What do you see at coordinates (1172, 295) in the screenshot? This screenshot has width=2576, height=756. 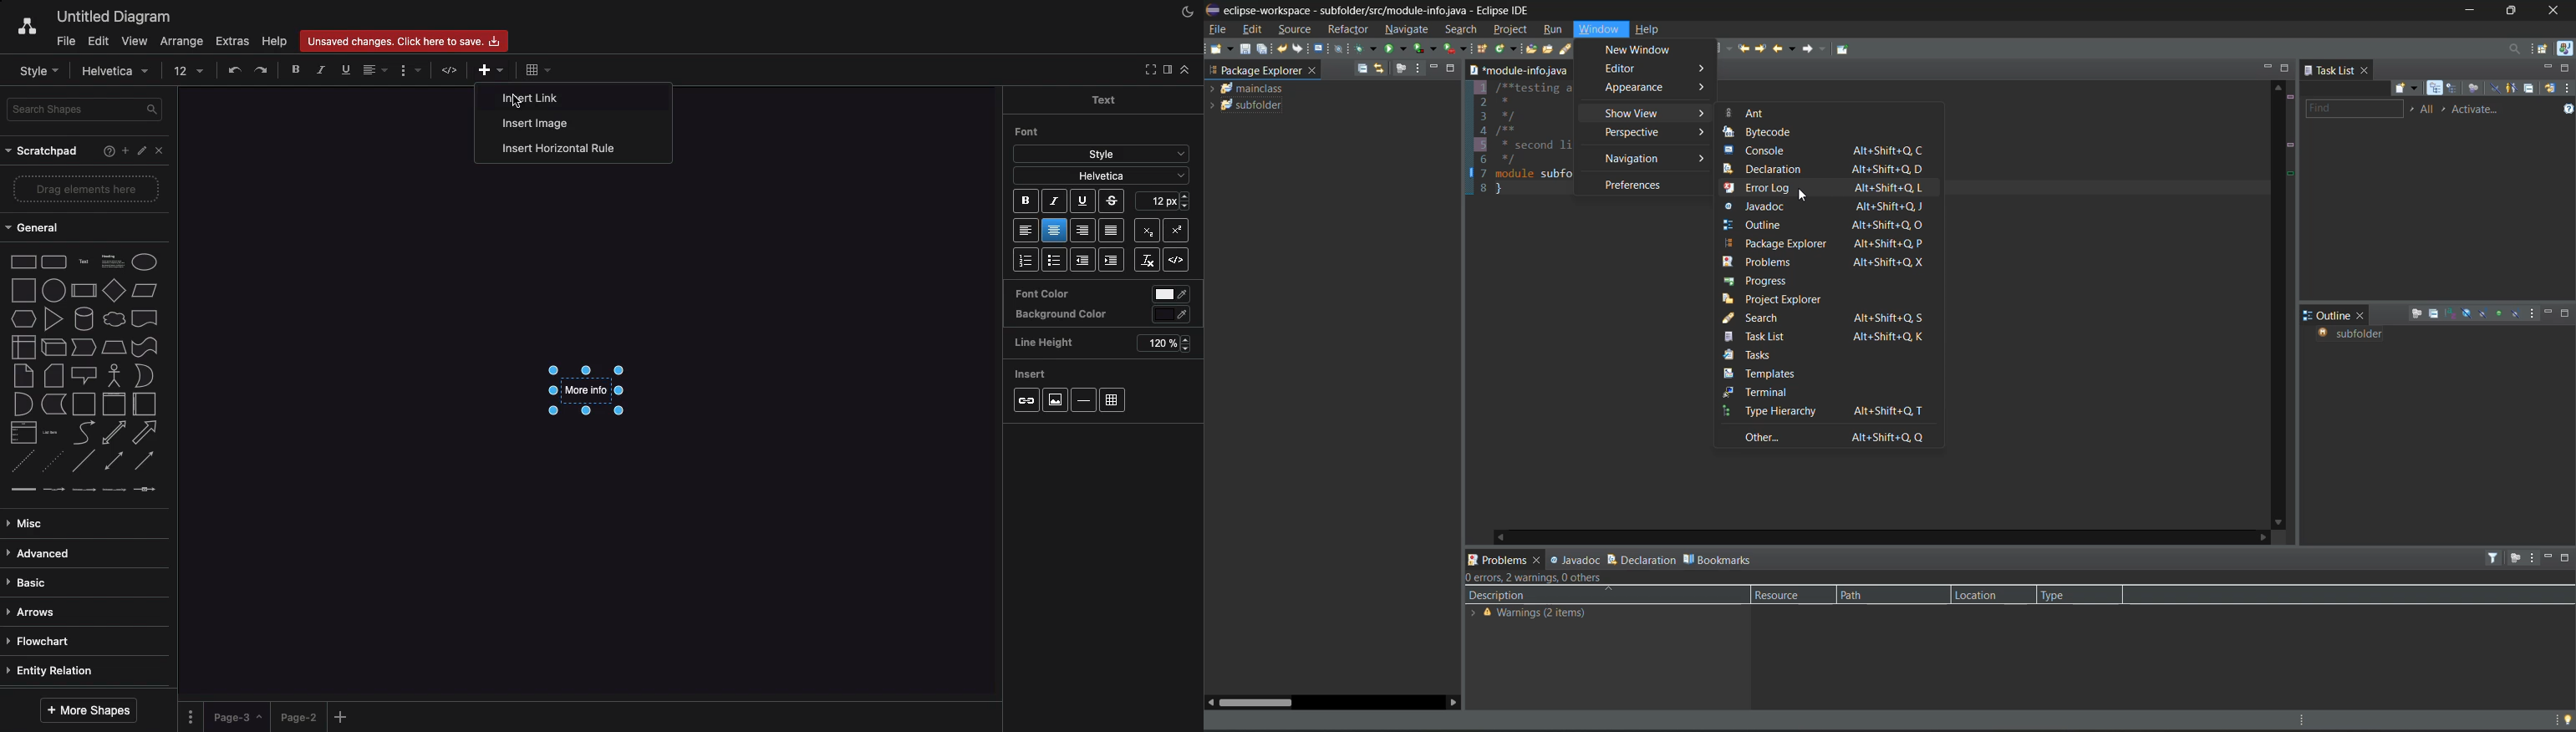 I see `color` at bounding box center [1172, 295].